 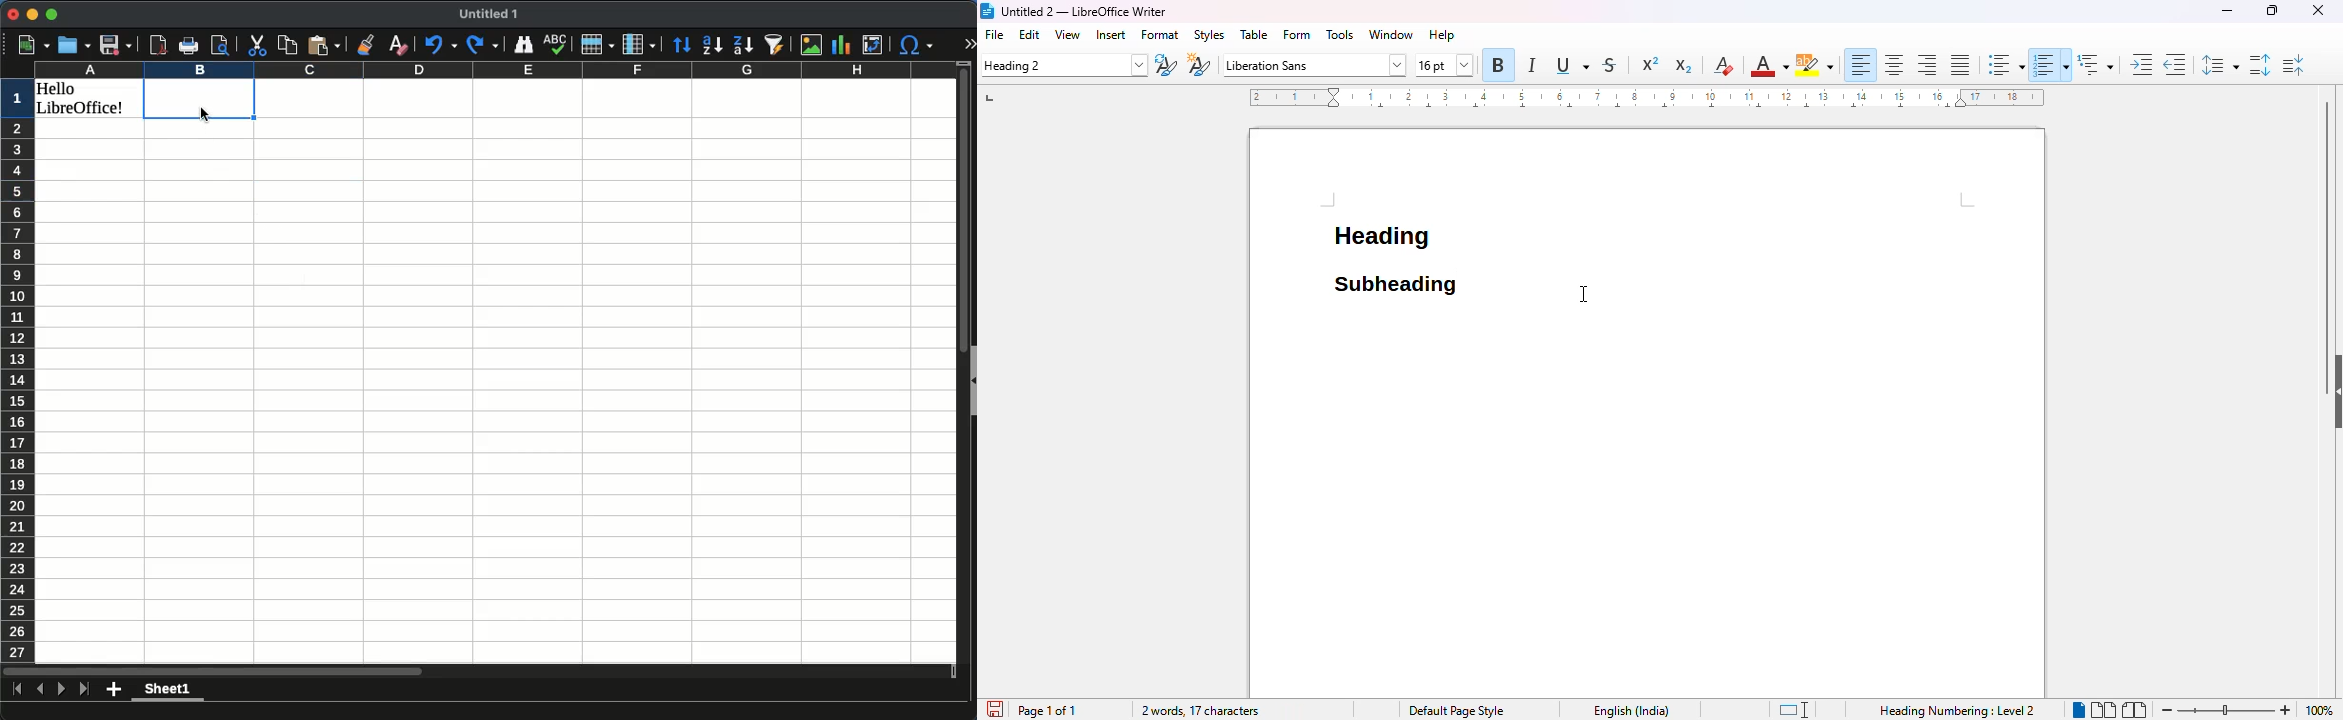 What do you see at coordinates (1047, 710) in the screenshot?
I see `page 1 of 1` at bounding box center [1047, 710].